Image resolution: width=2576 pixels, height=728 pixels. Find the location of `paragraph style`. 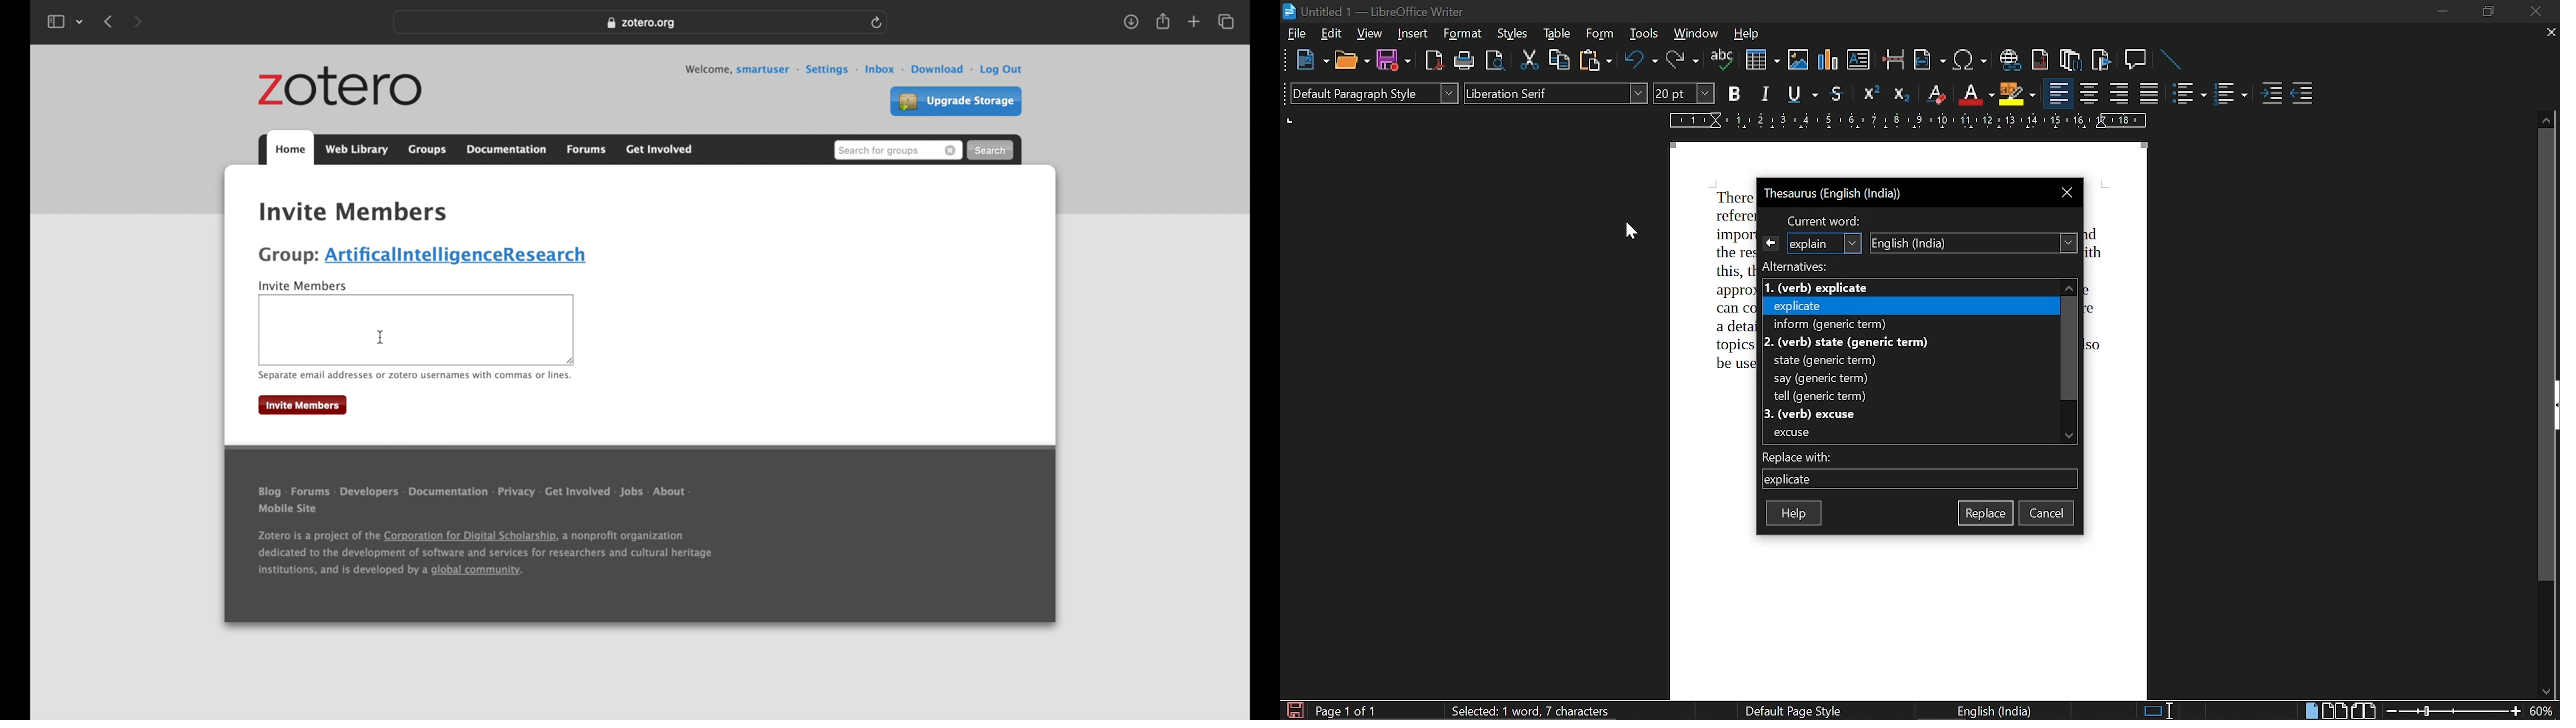

paragraph style is located at coordinates (1376, 95).